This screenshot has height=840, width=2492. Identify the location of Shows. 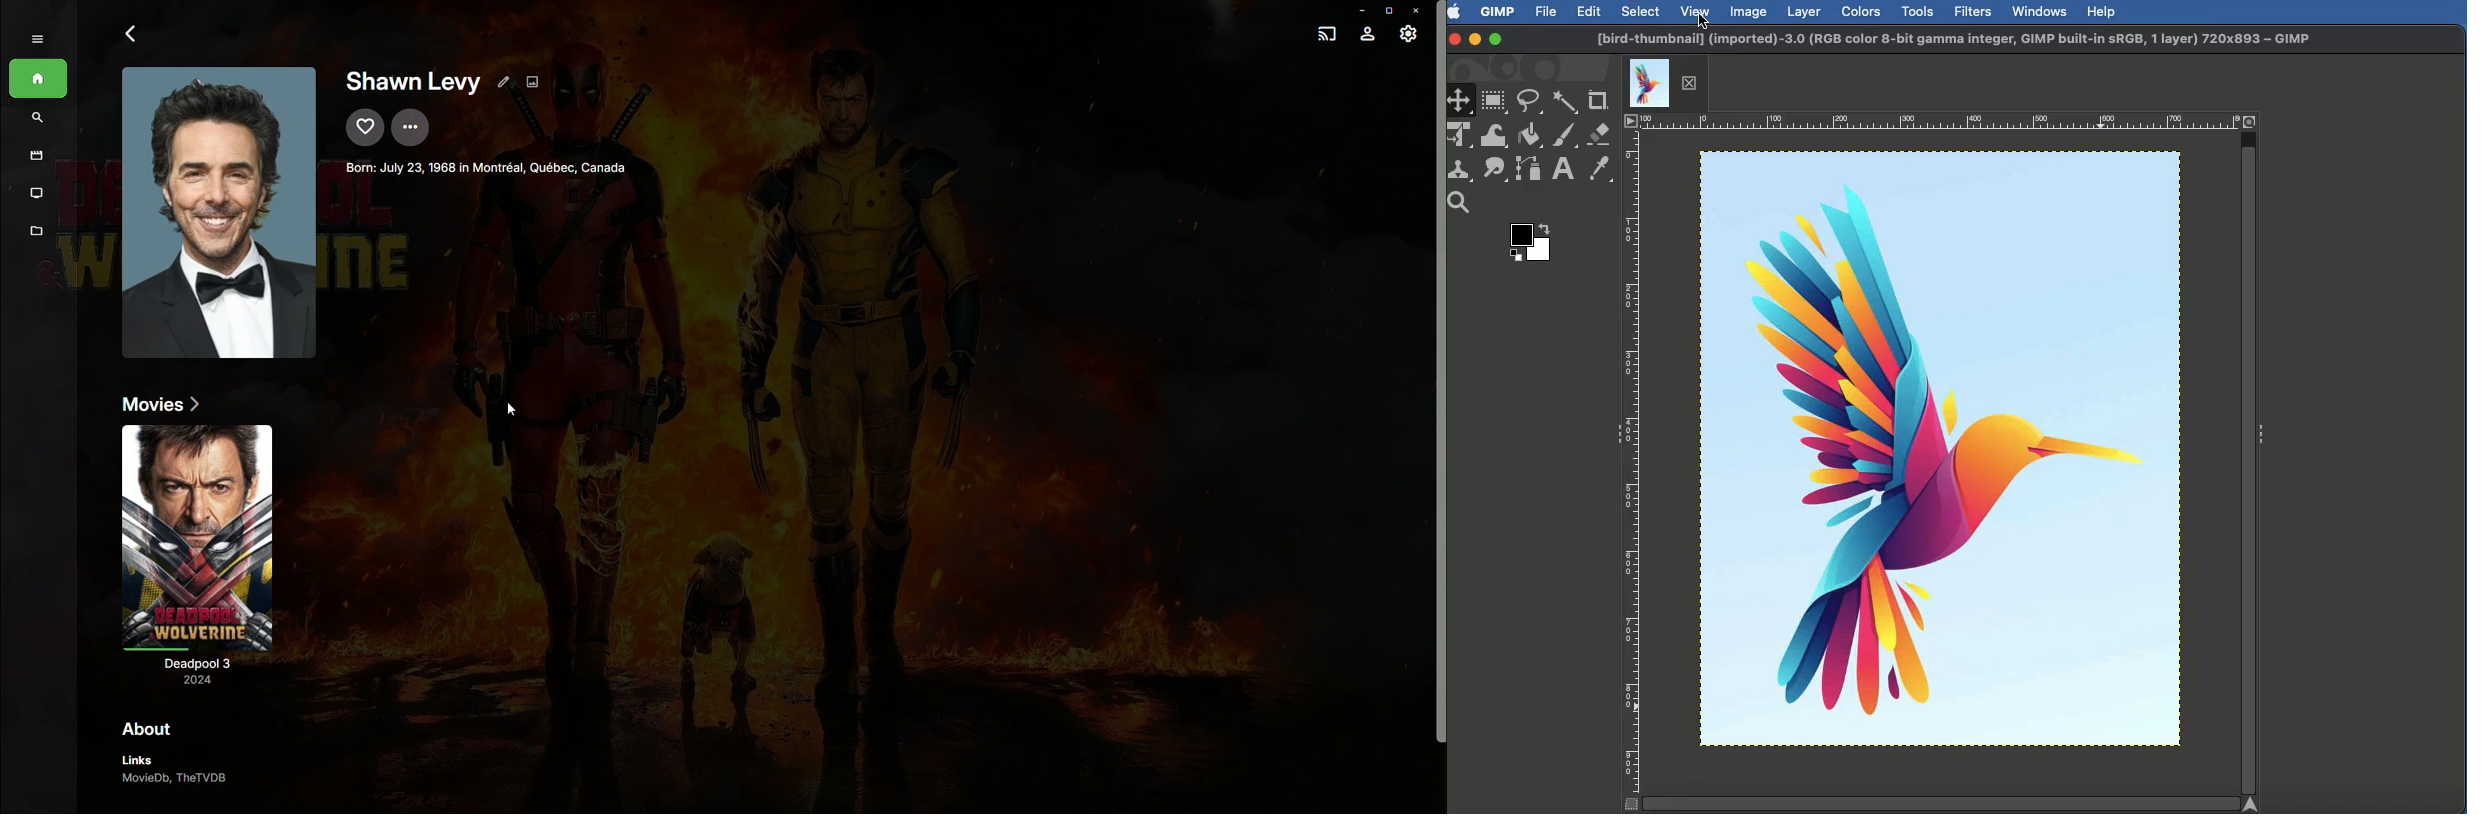
(34, 192).